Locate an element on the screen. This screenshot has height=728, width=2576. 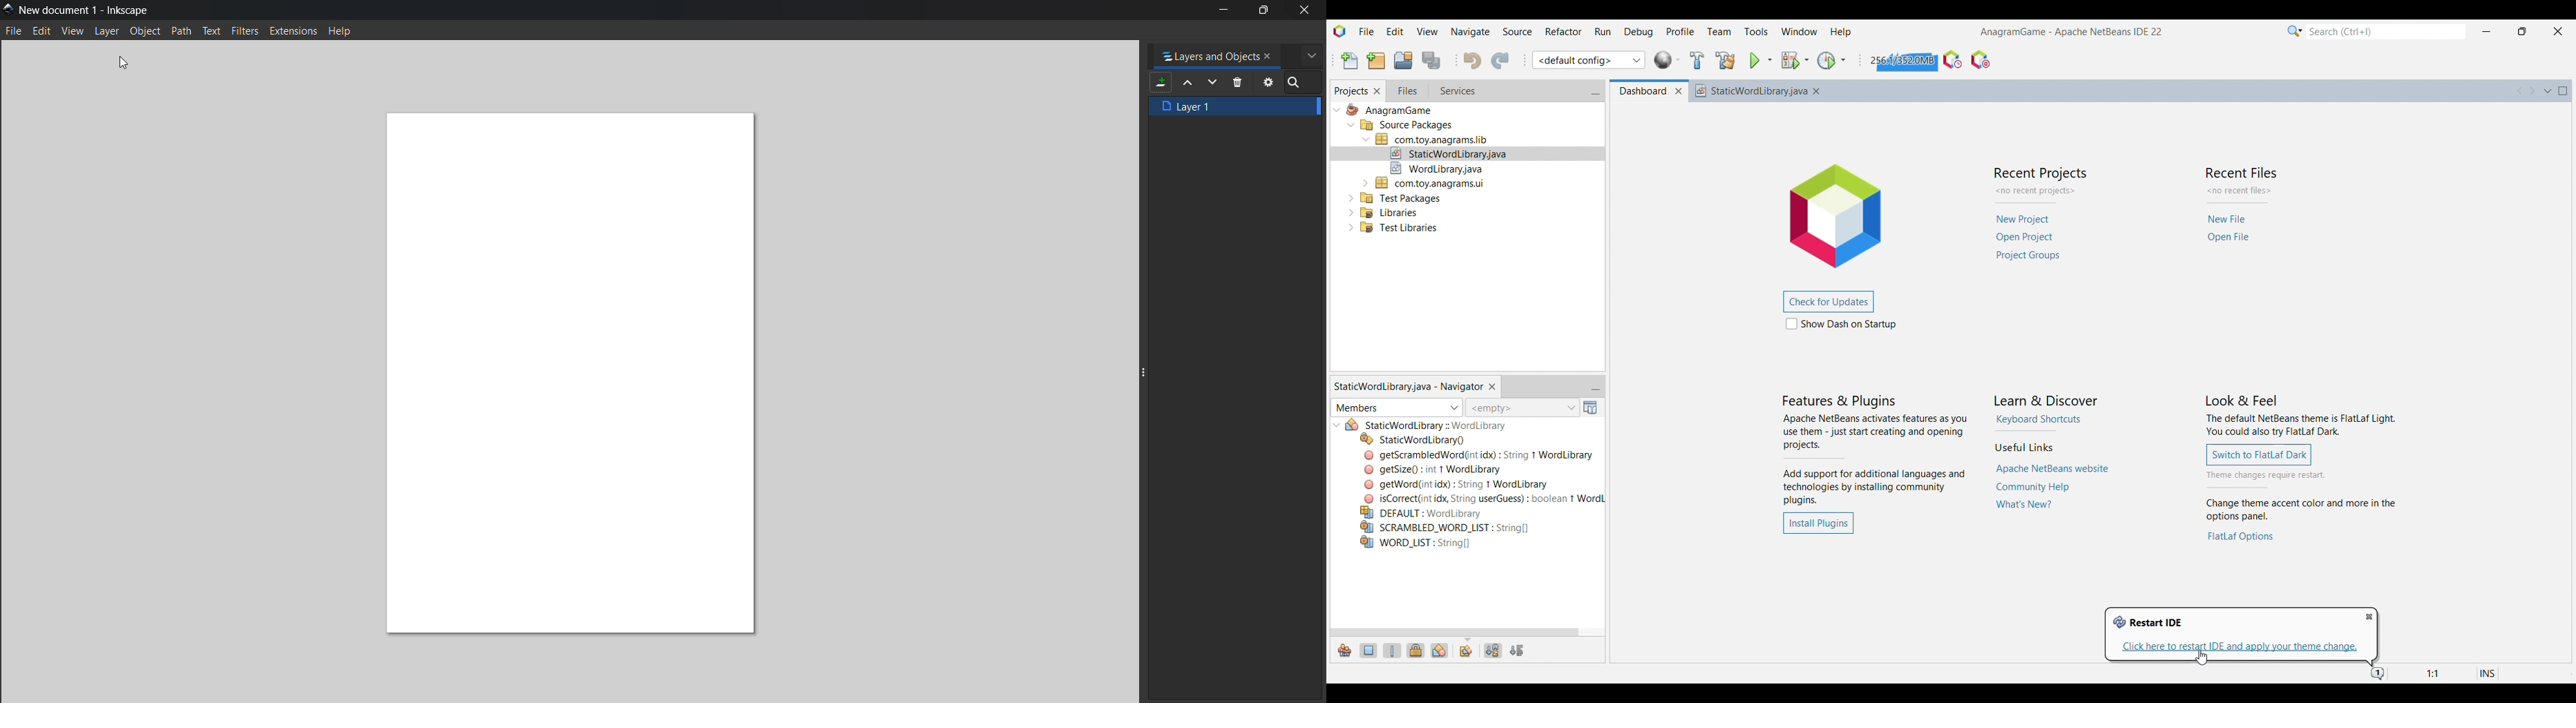
Notification bubble is located at coordinates (2377, 674).